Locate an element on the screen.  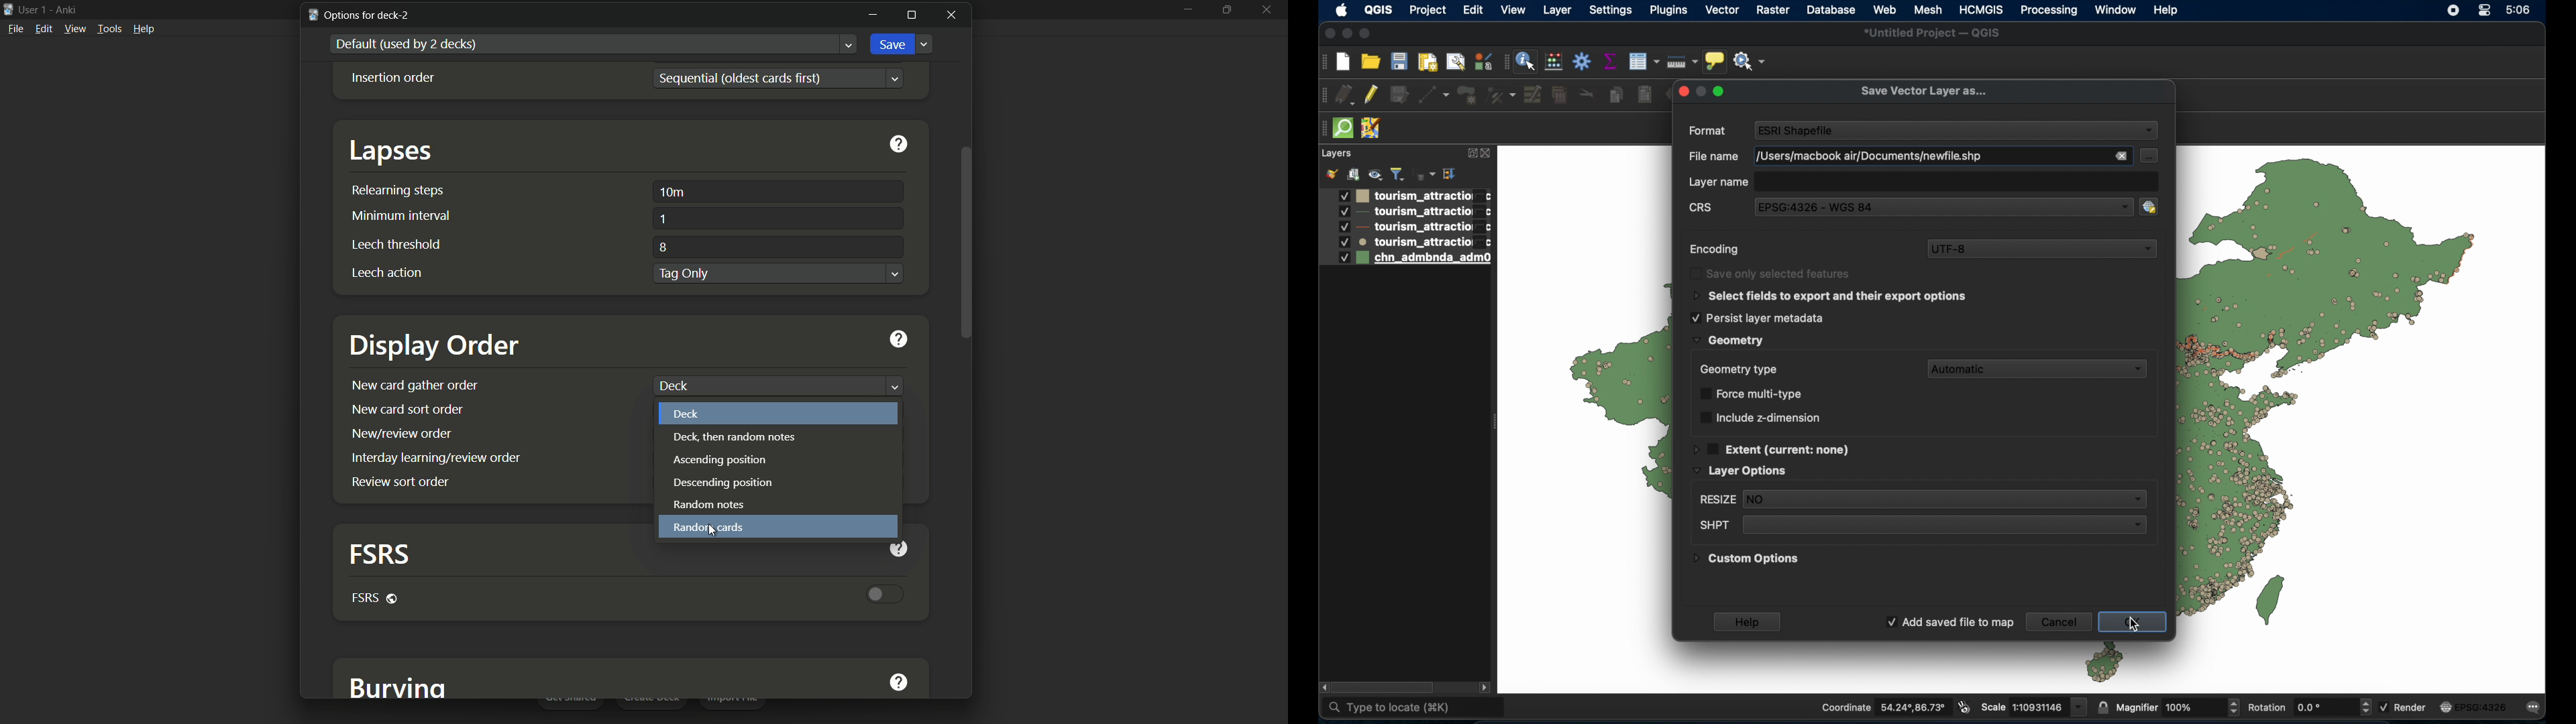
help menu is located at coordinates (145, 29).